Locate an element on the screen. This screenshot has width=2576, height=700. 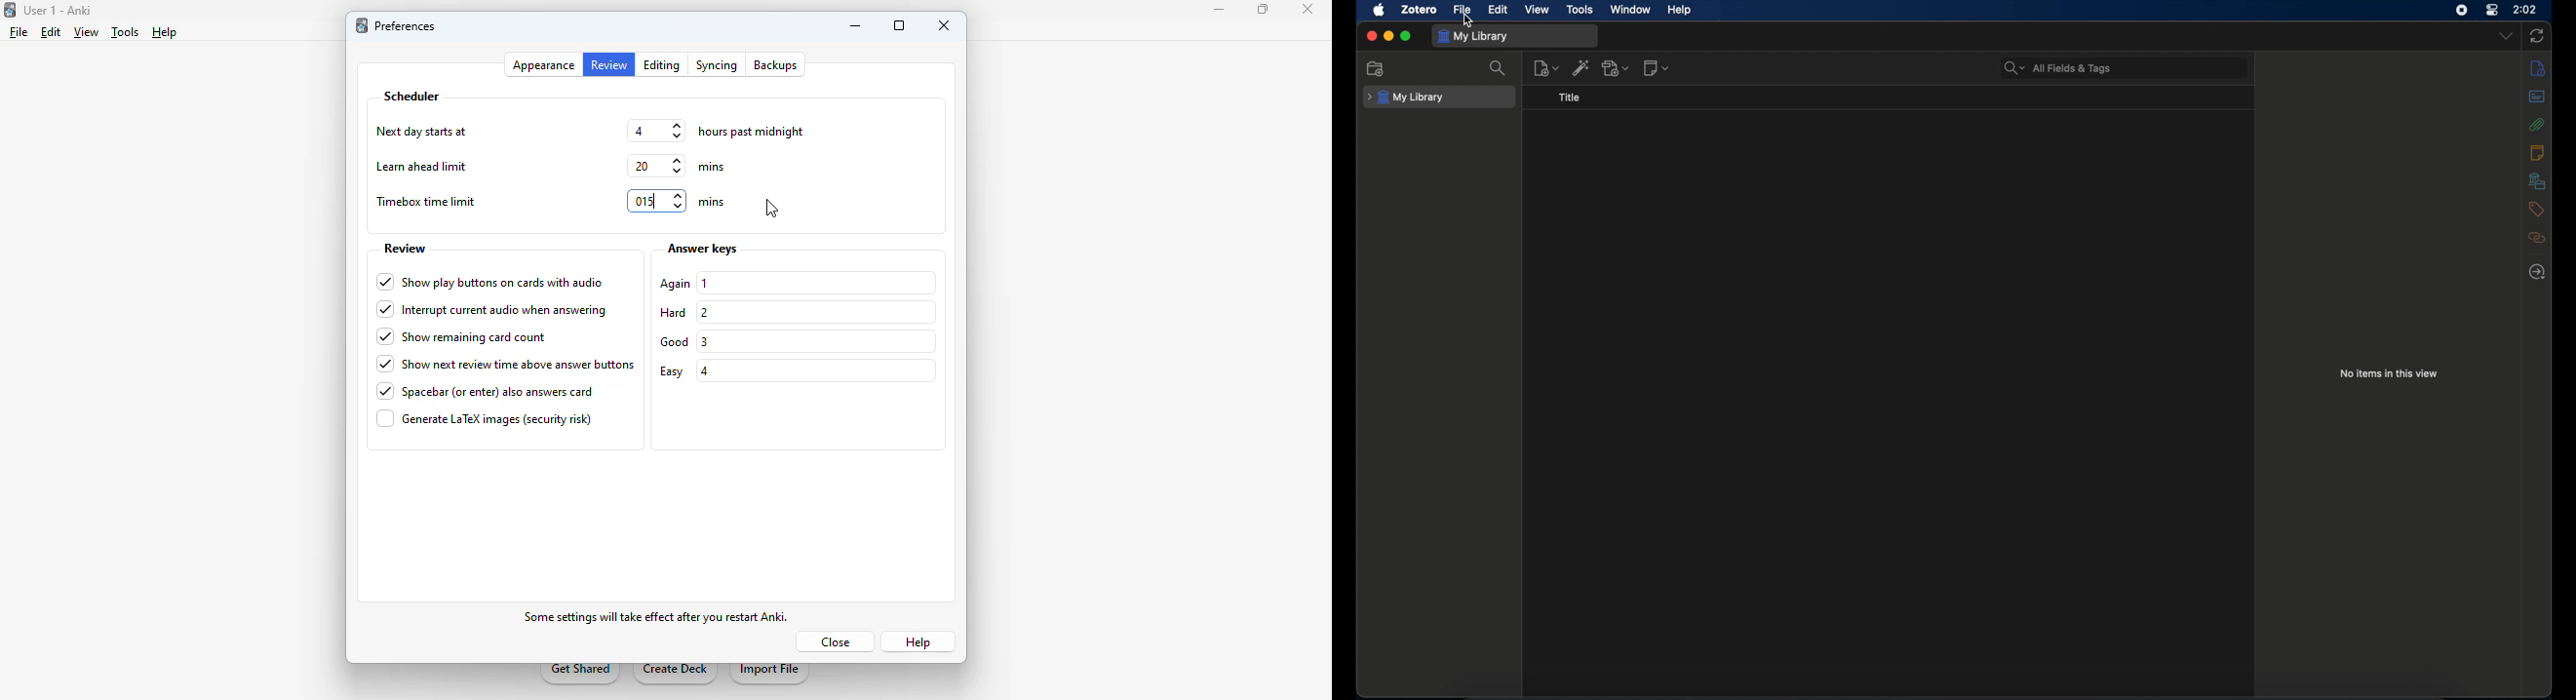
attachments is located at coordinates (2537, 124).